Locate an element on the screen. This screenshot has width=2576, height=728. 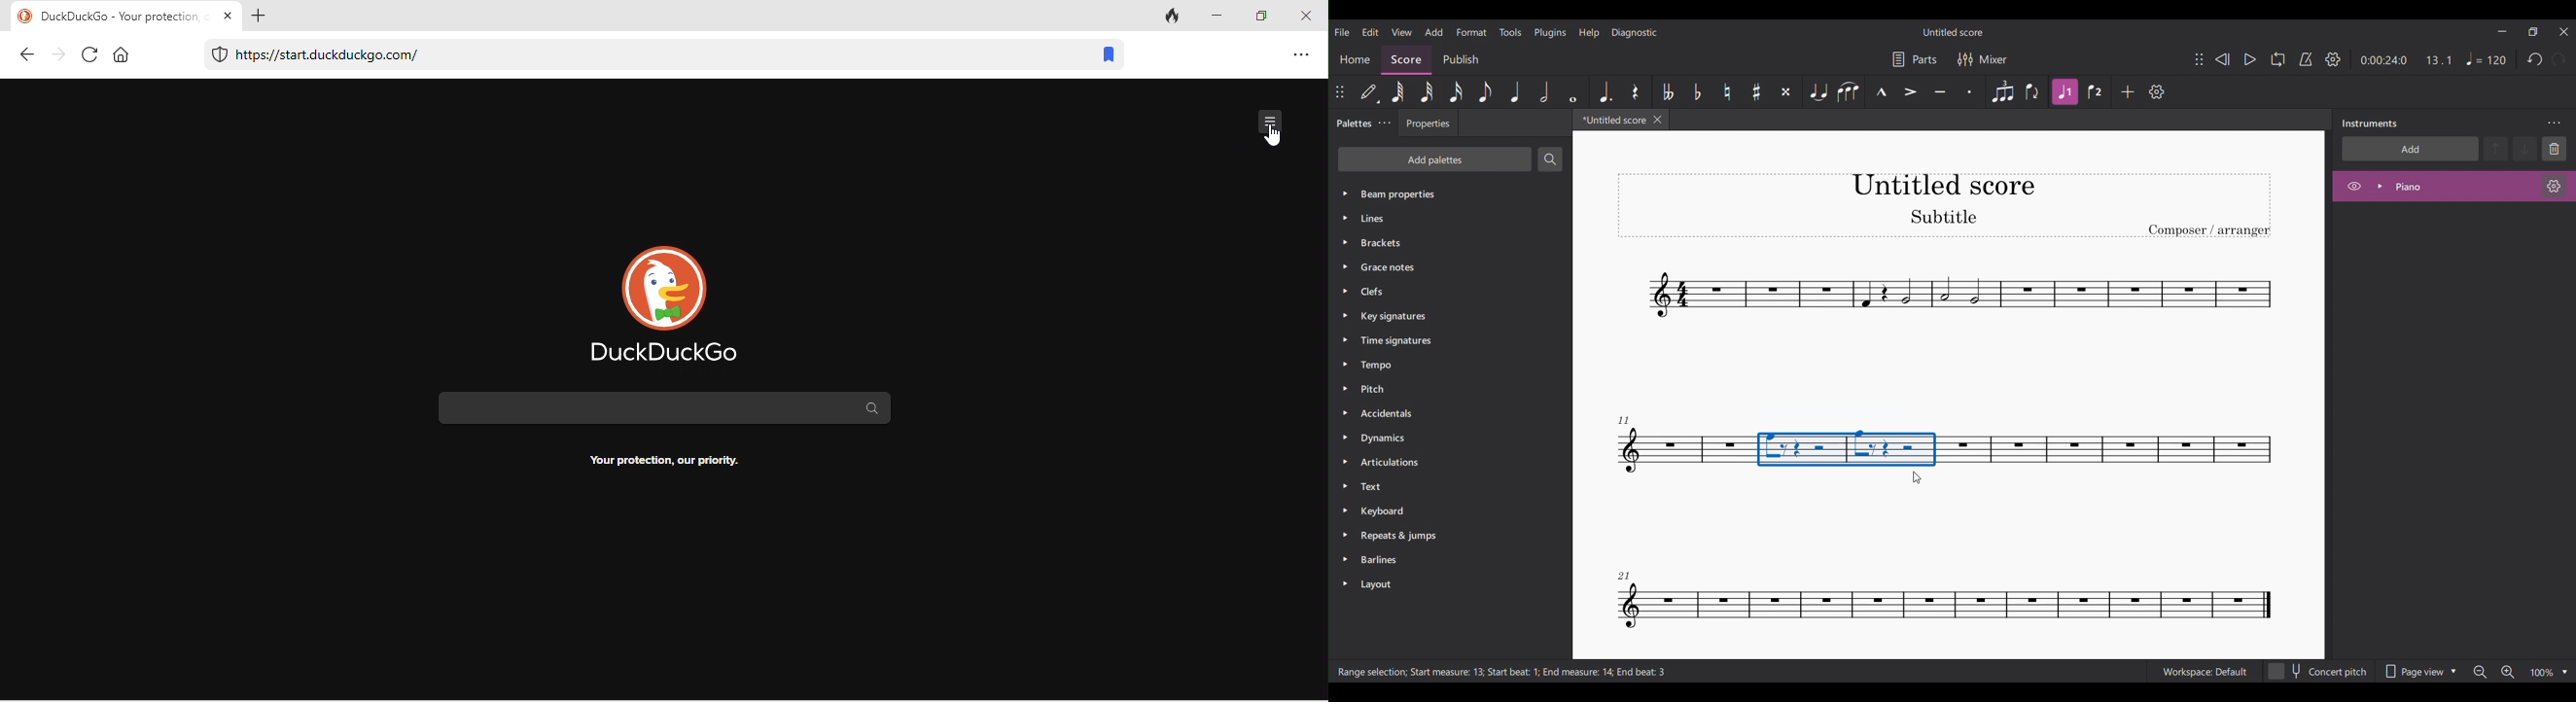
Grace notes is located at coordinates (1449, 265).